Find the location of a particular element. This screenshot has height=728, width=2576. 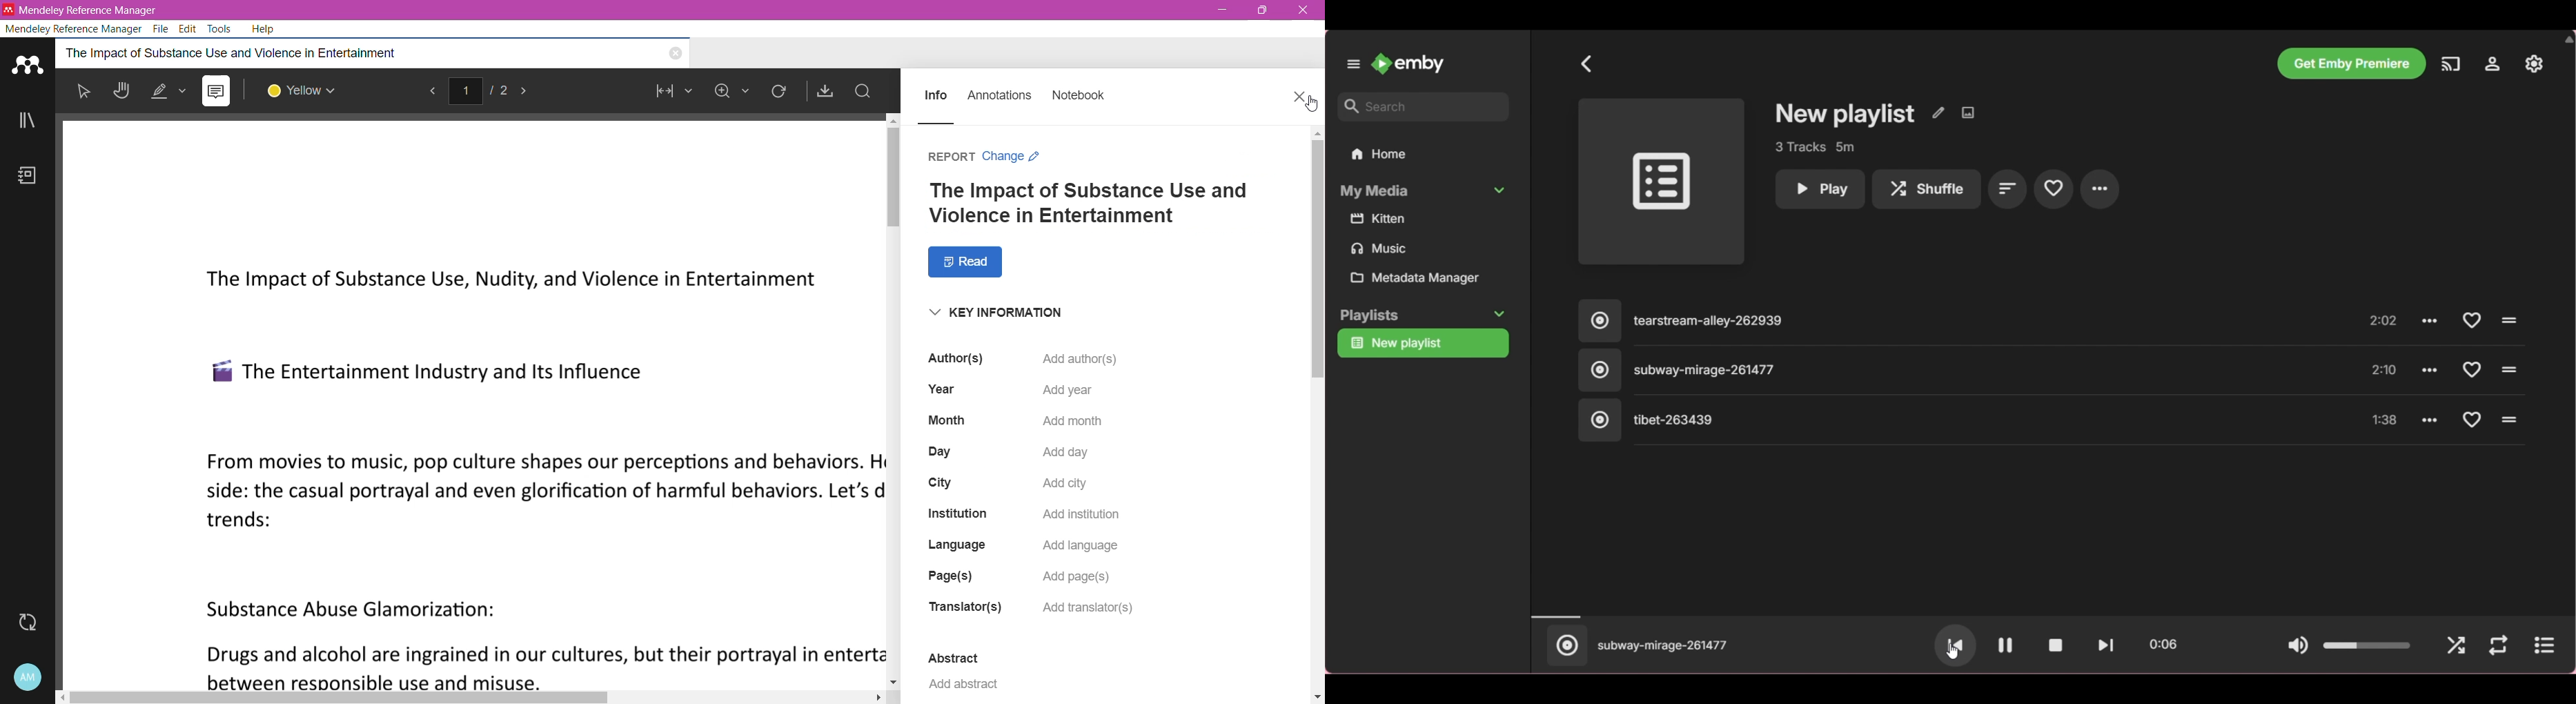

Edit is located at coordinates (188, 28).